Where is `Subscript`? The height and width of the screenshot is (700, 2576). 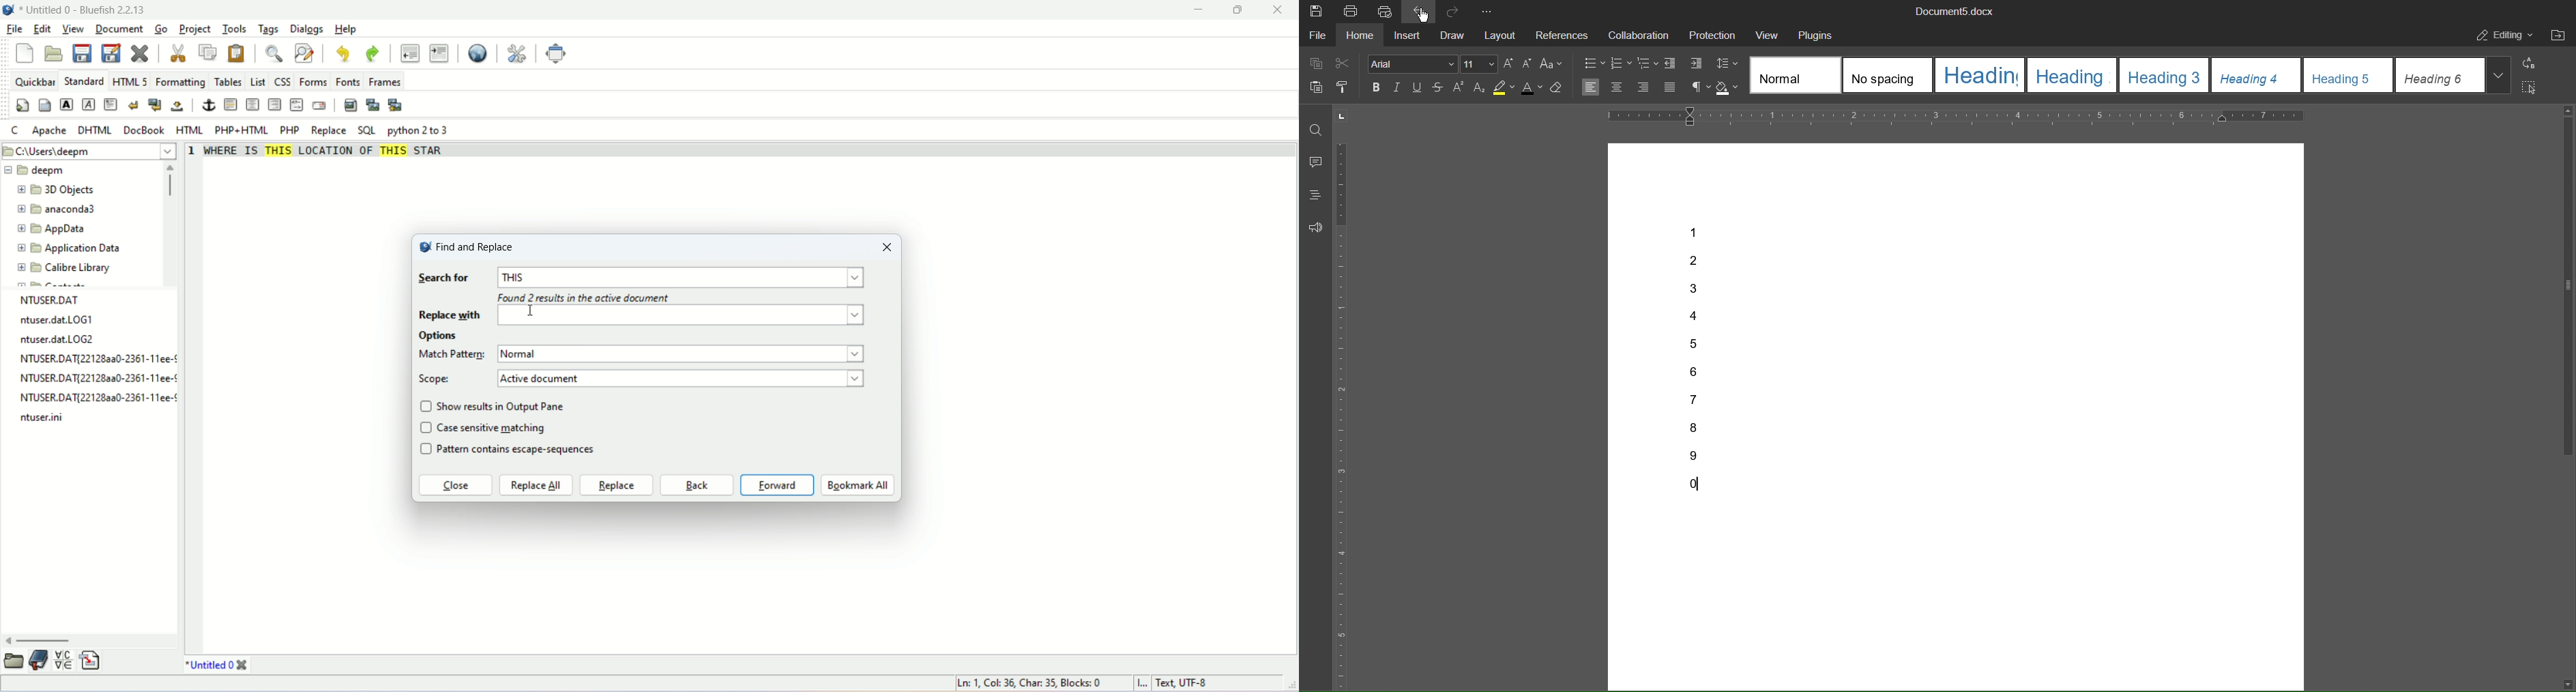
Subscript is located at coordinates (1480, 87).